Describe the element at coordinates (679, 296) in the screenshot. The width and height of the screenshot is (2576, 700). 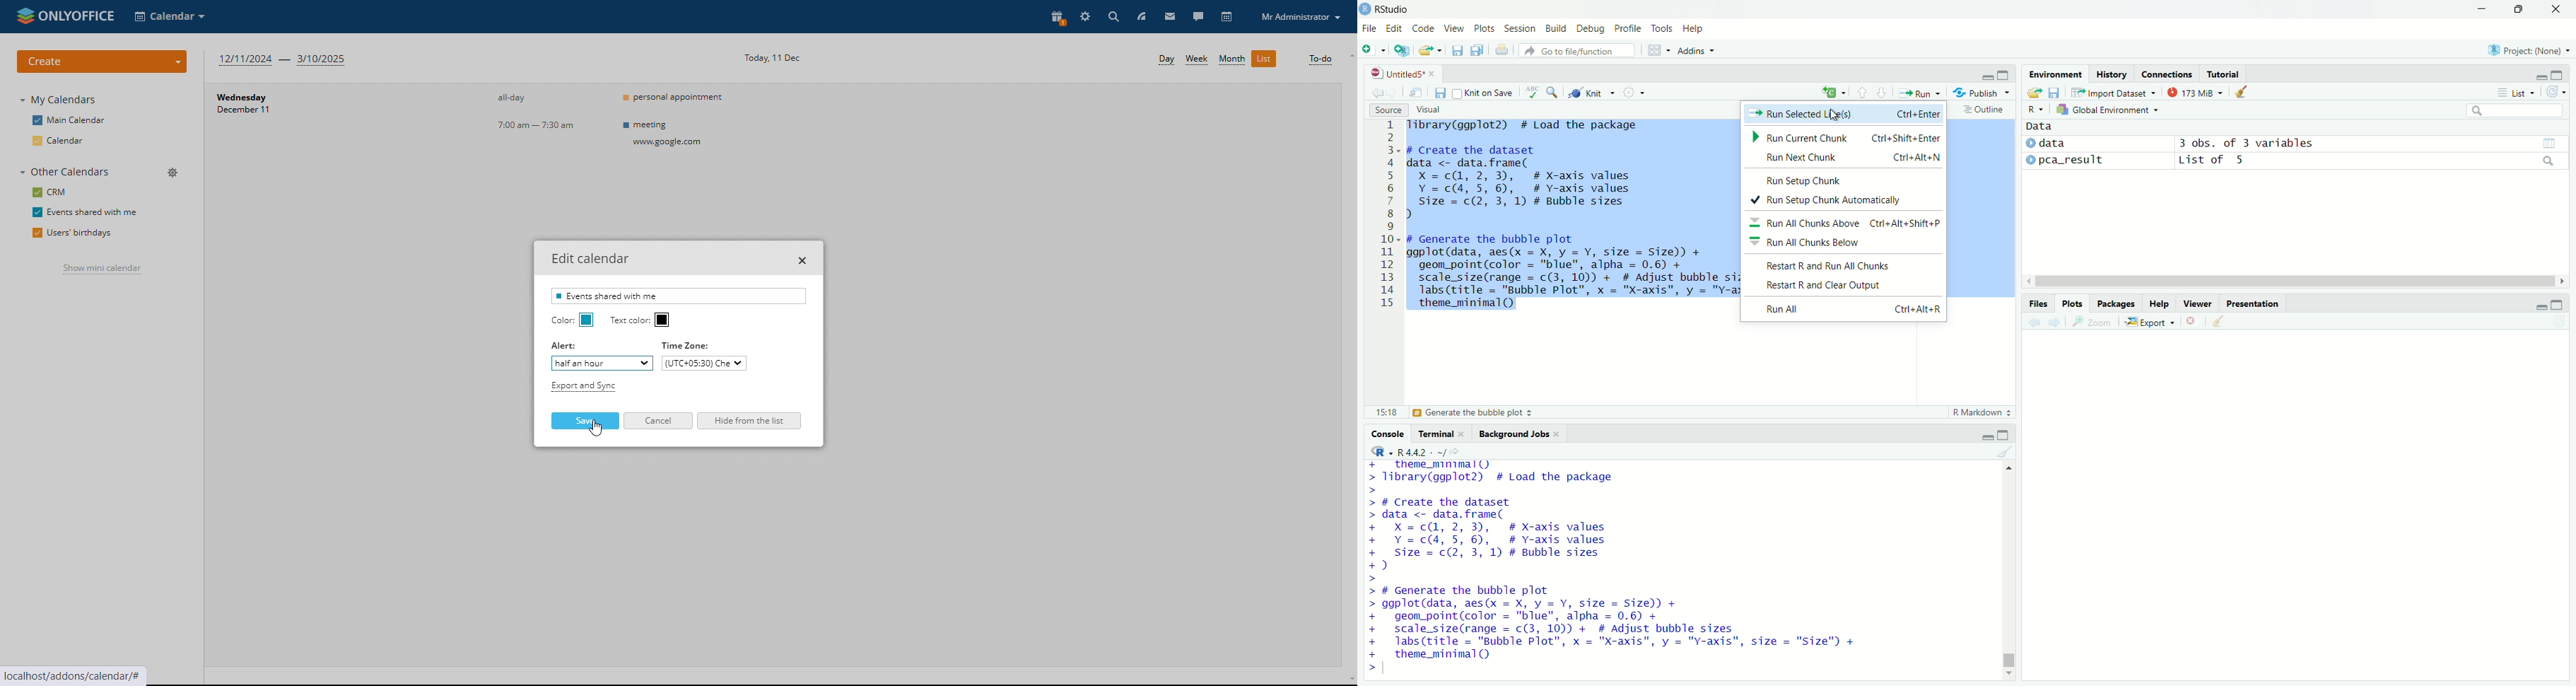
I see `calednar name` at that location.